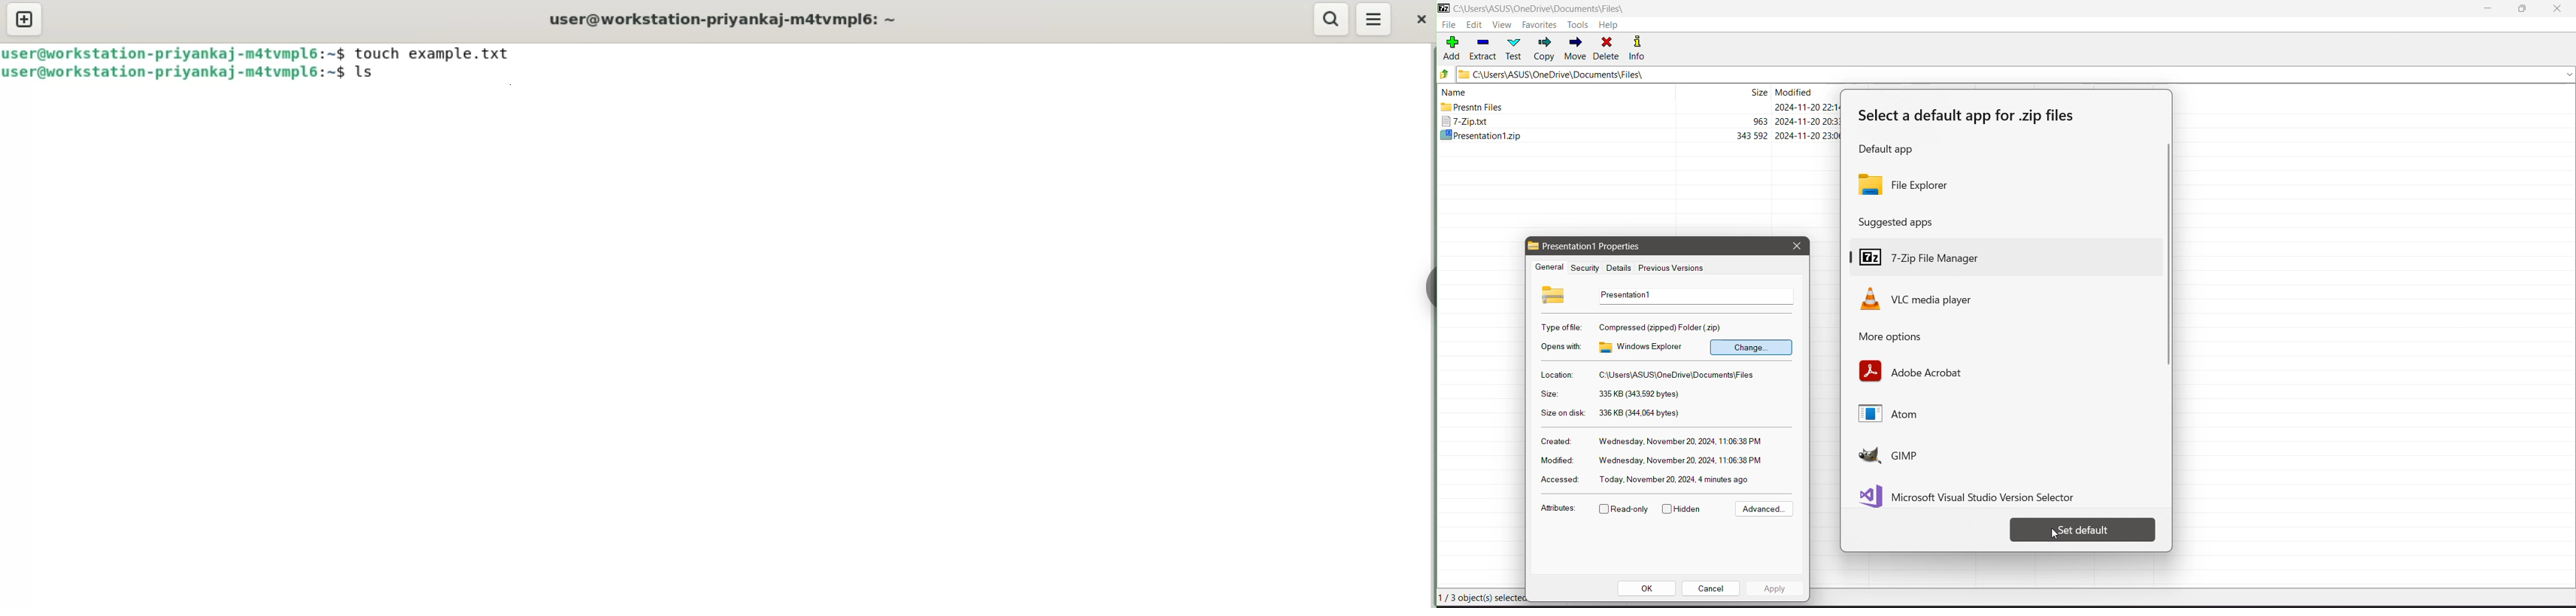 The height and width of the screenshot is (616, 2576). I want to click on Current Folder Path, so click(1548, 9).